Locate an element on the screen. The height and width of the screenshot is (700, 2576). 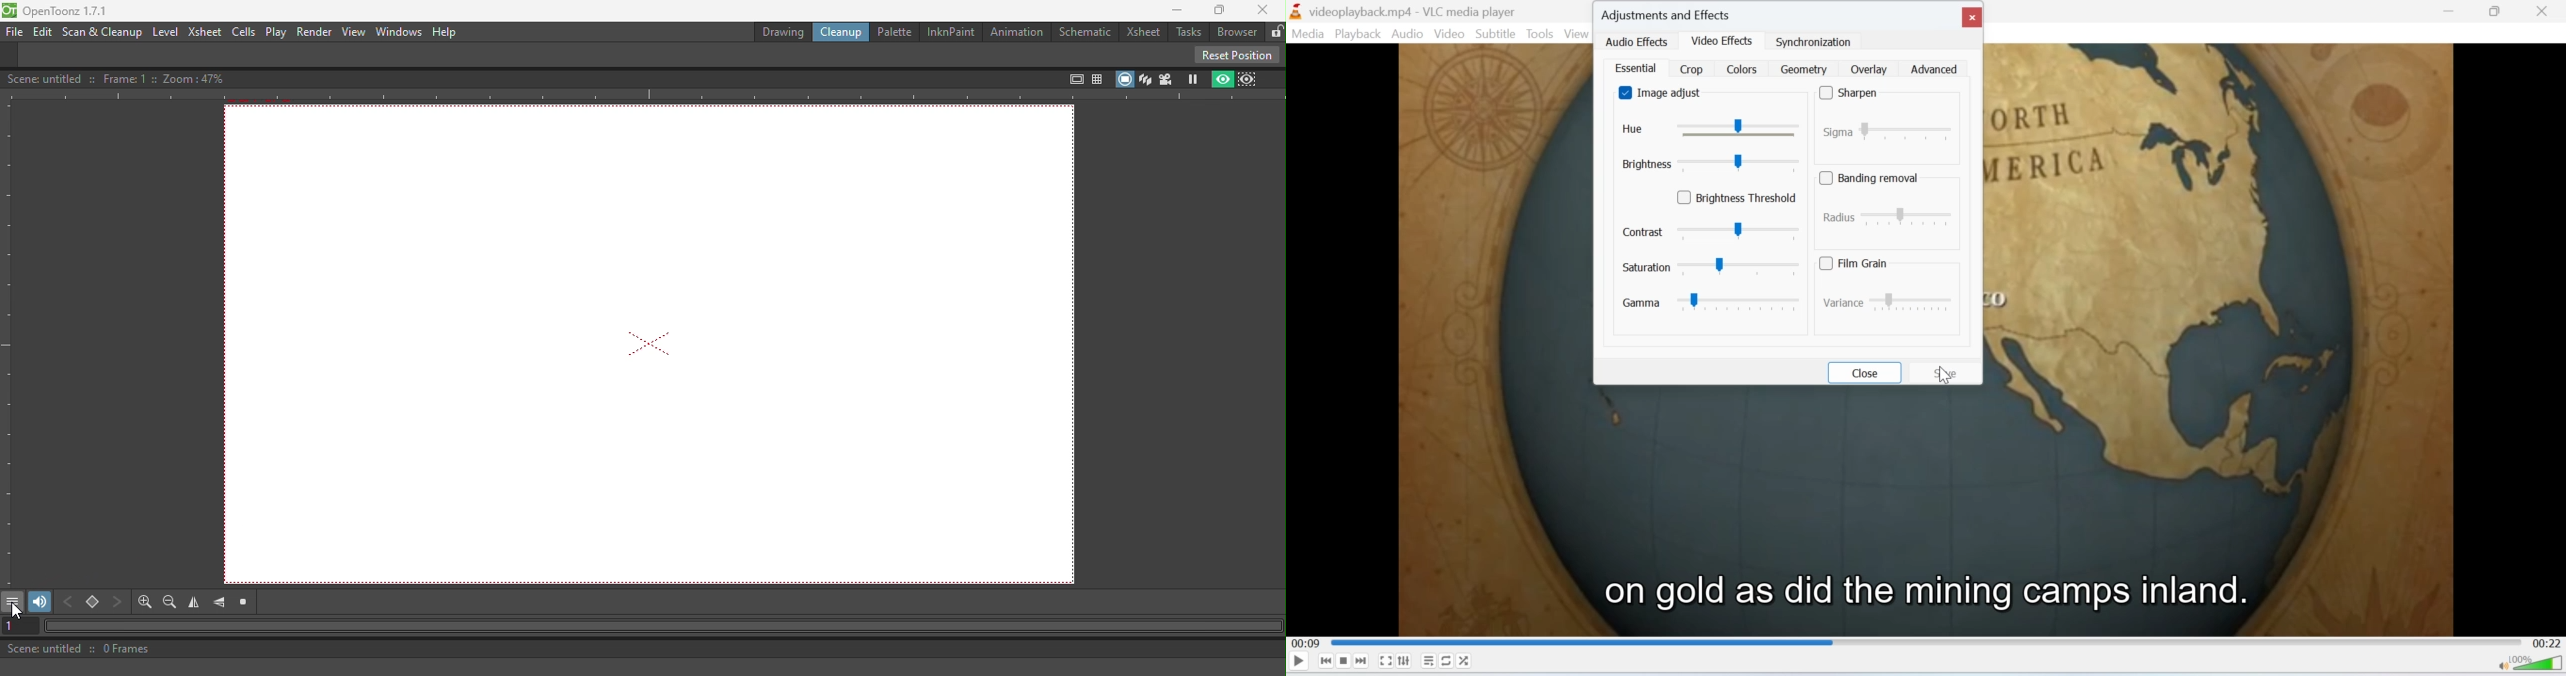
Lock rooms tab is located at coordinates (1273, 30).